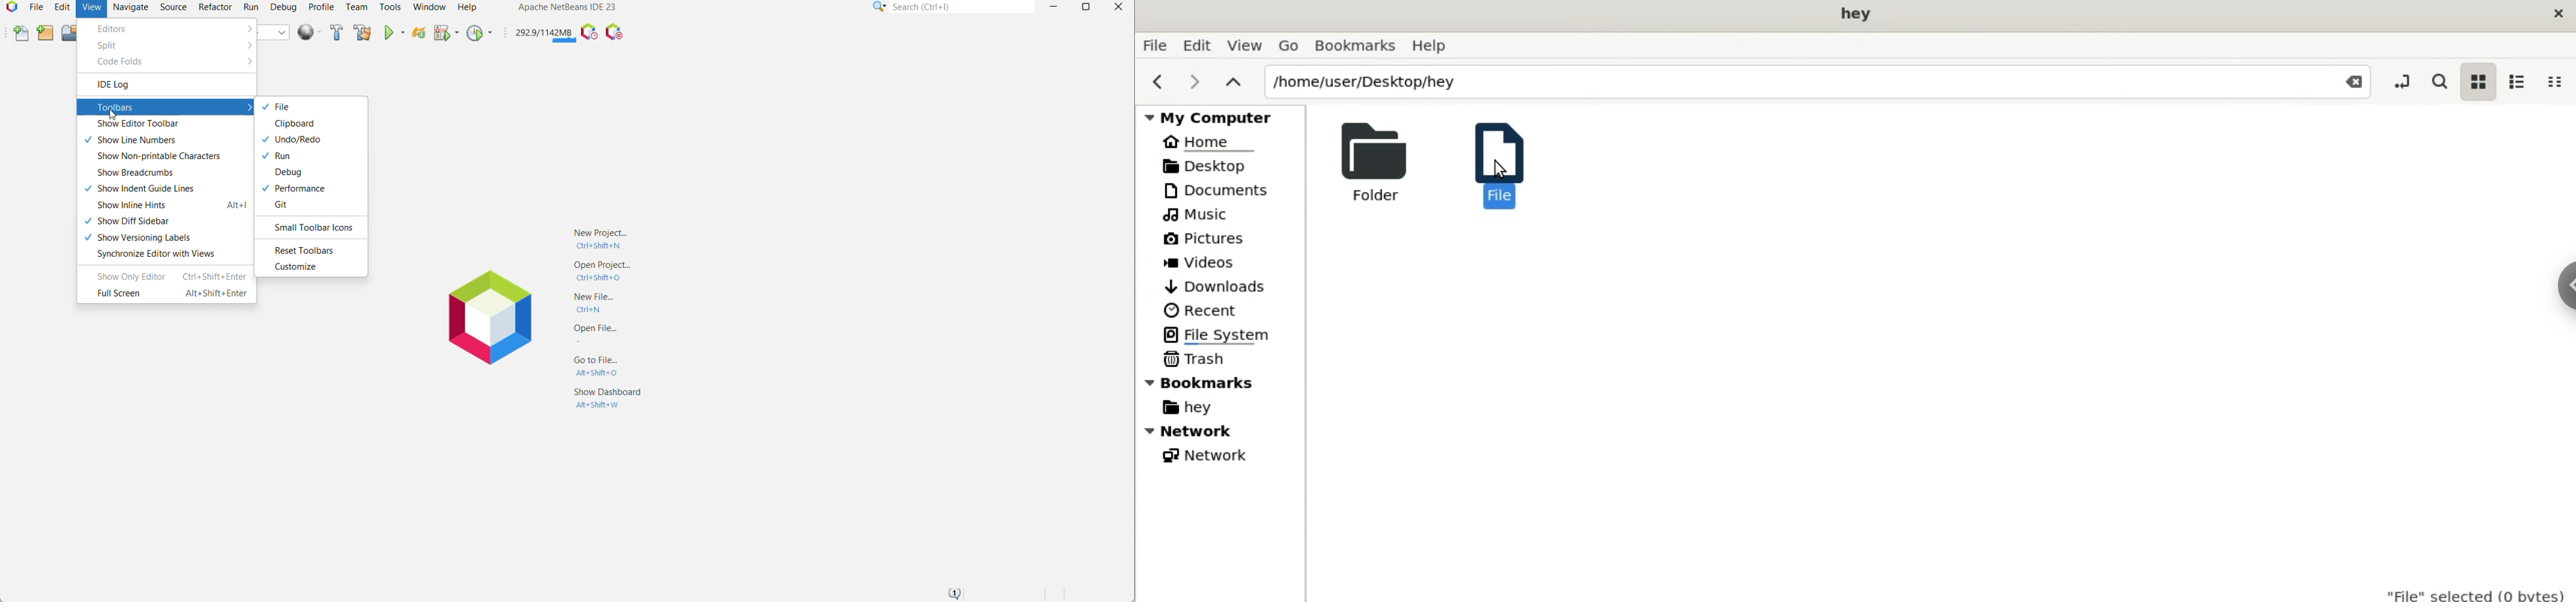  I want to click on network, so click(1224, 433).